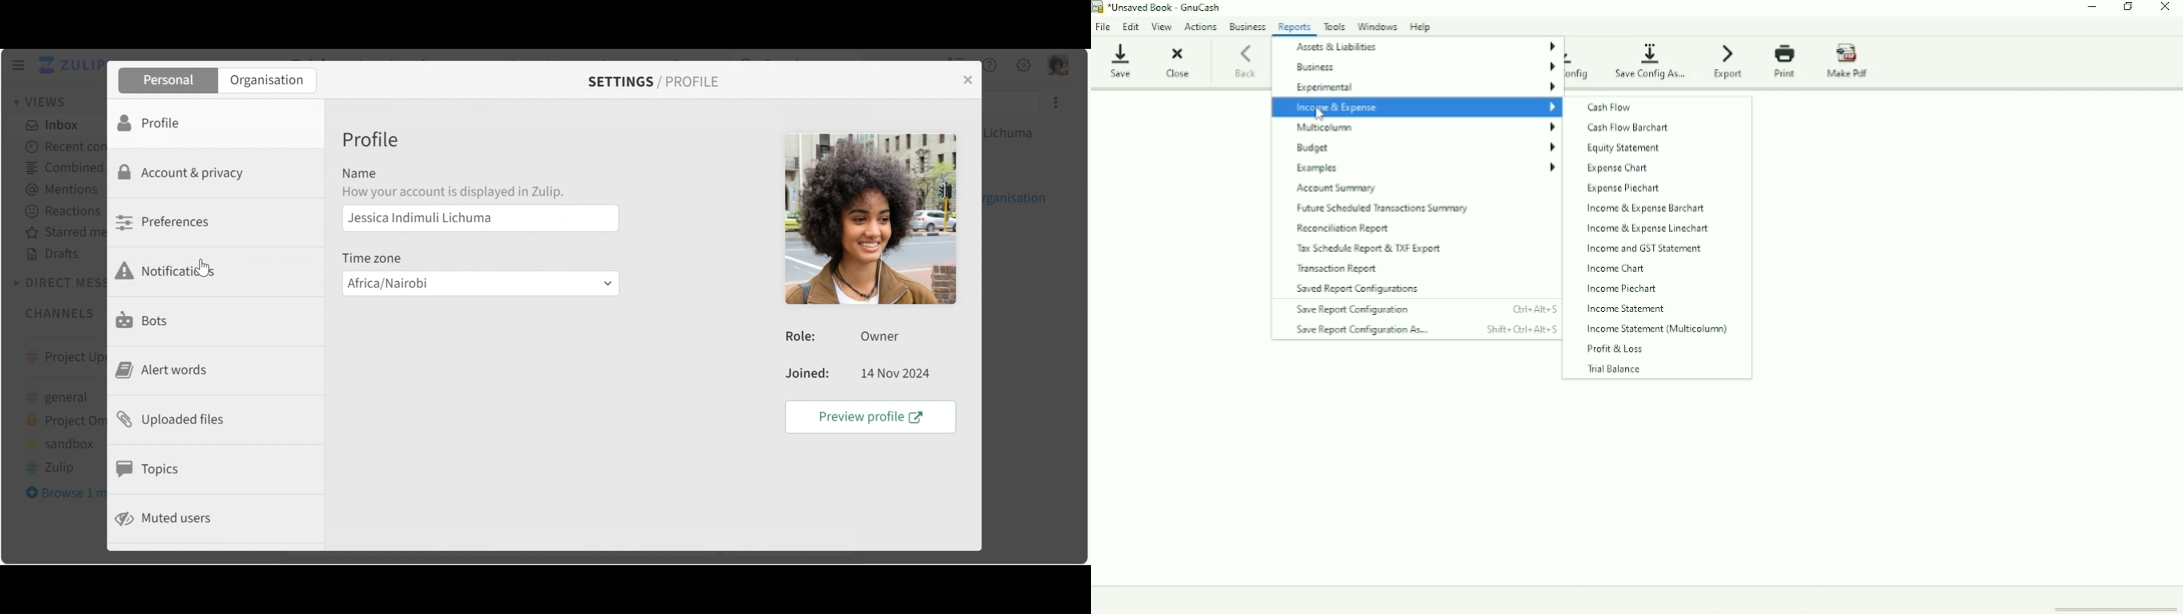  I want to click on Export, so click(1731, 60).